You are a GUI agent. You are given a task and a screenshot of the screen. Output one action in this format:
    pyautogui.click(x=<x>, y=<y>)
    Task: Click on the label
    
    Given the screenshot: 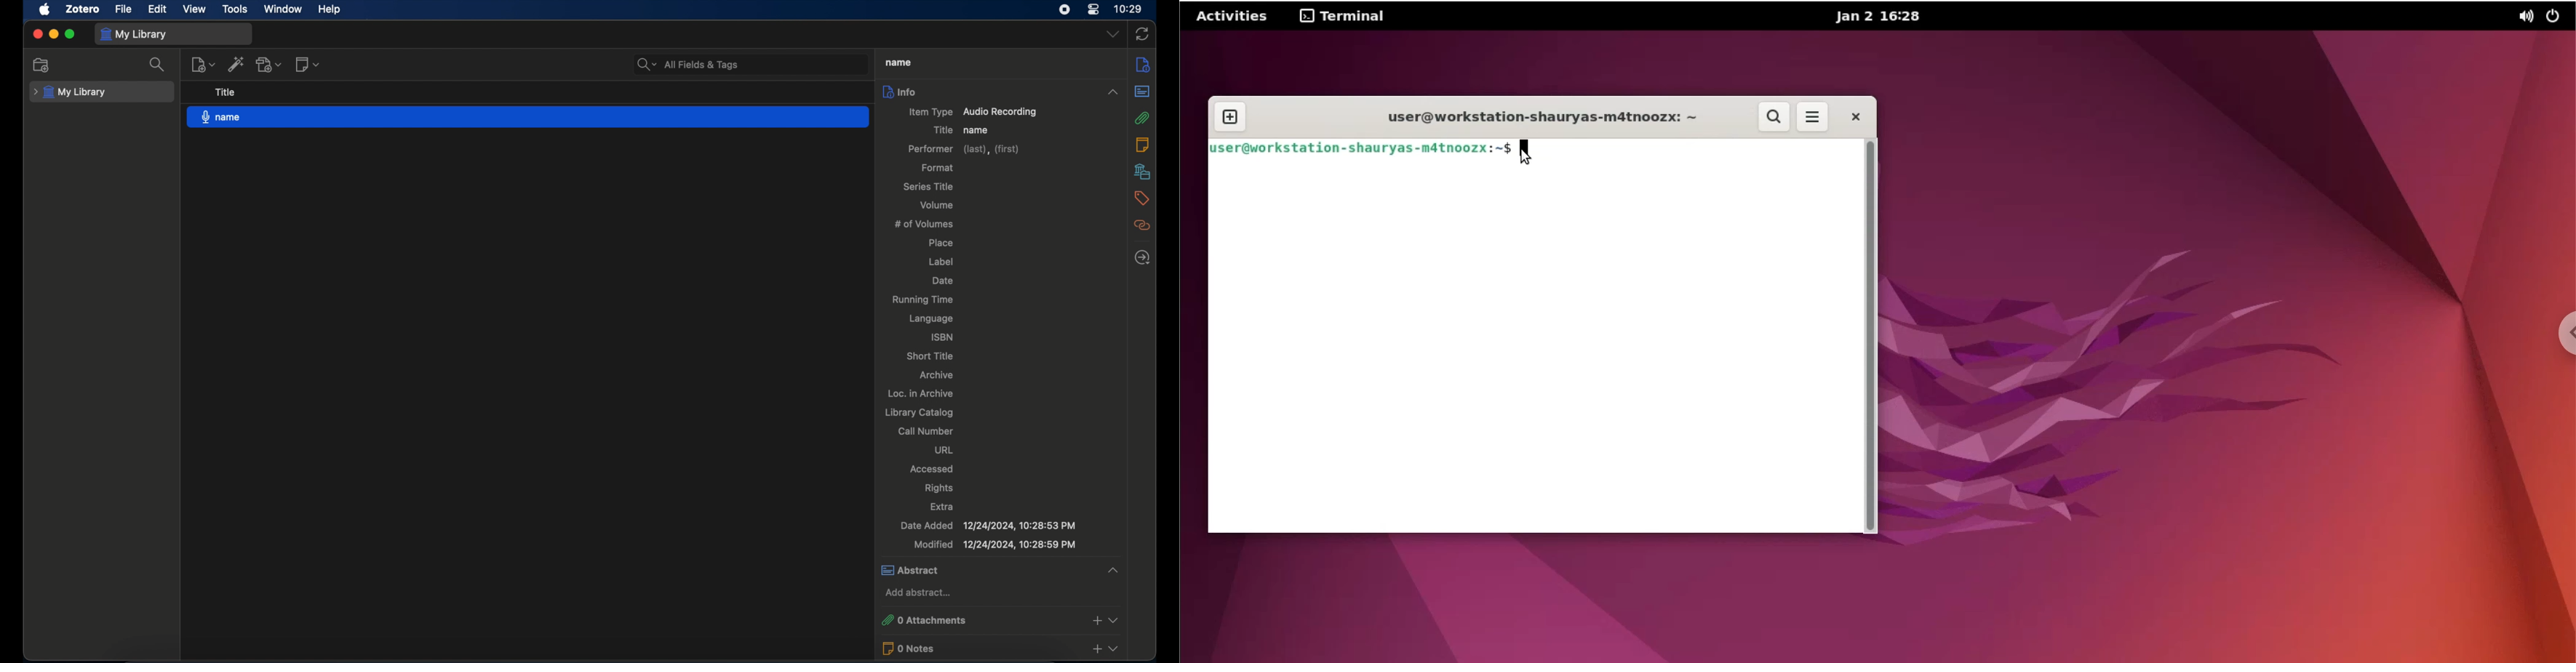 What is the action you would take?
    pyautogui.click(x=943, y=262)
    